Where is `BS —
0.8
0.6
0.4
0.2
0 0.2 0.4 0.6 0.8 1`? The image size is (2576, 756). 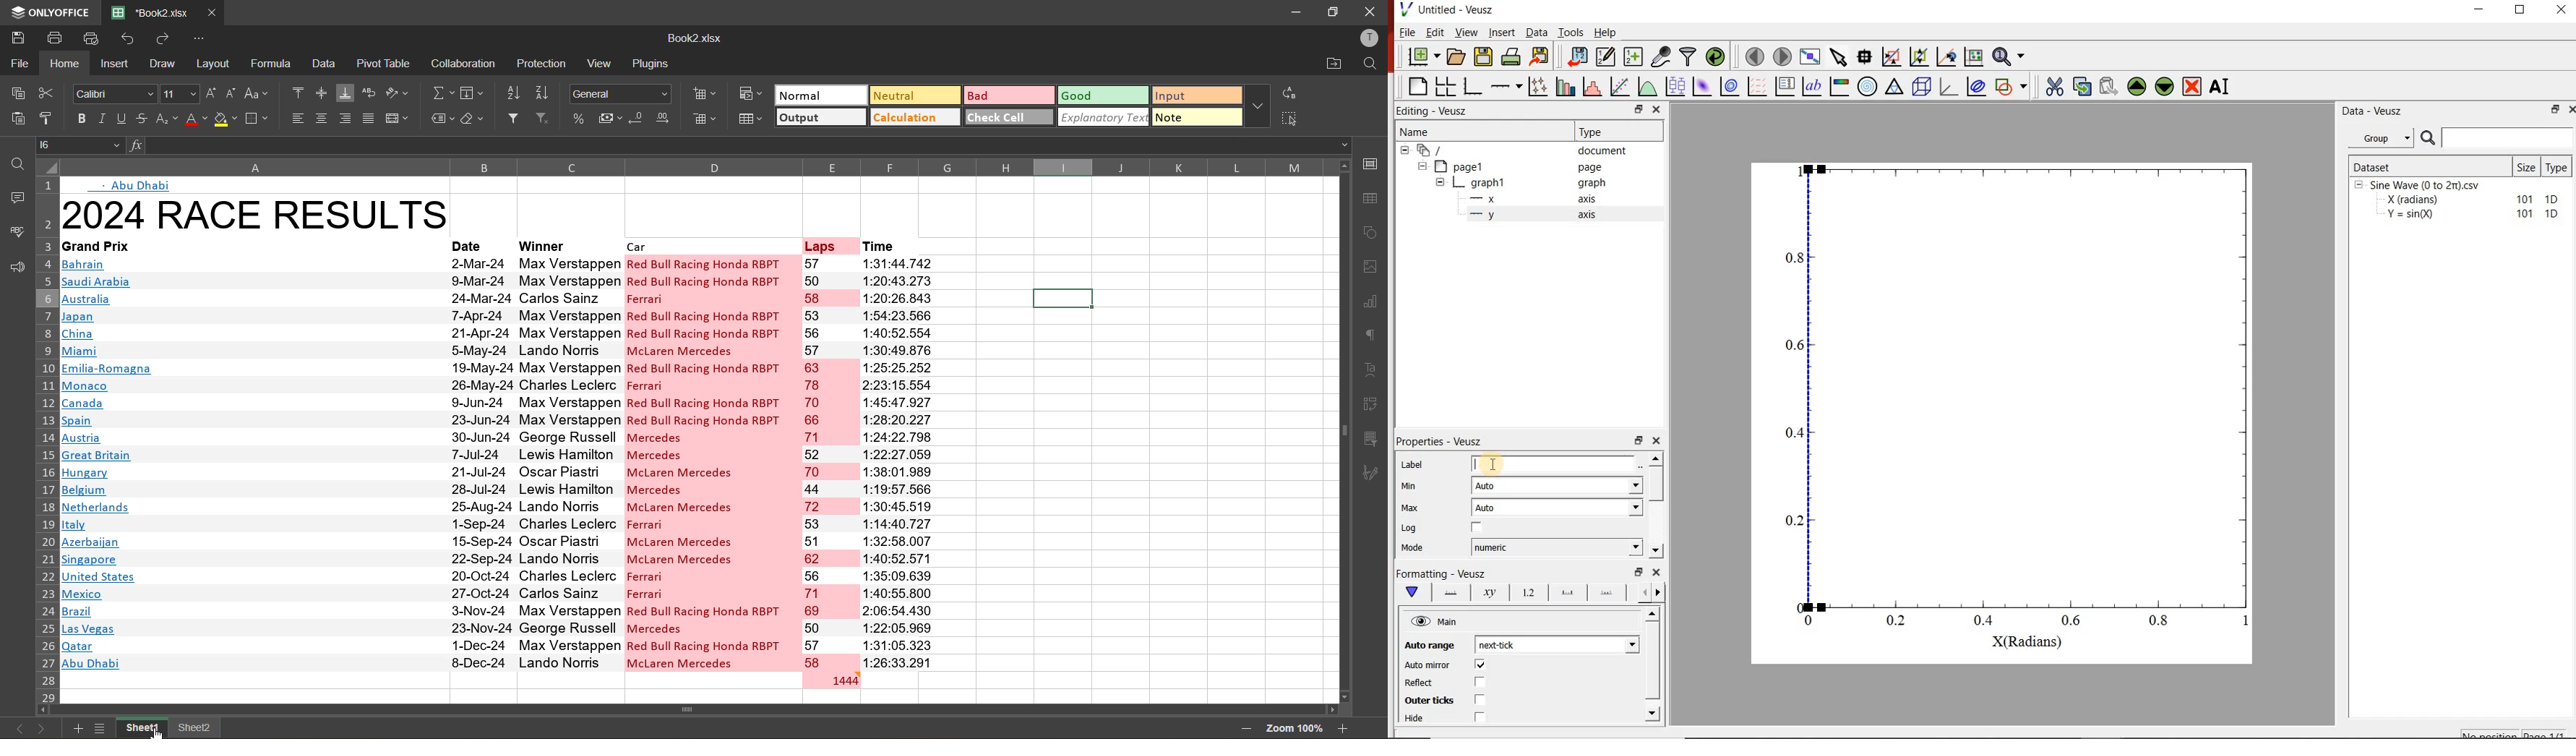
BS —
0.8
0.6
0.4
0.2
0 0.2 0.4 0.6 0.8 1 is located at coordinates (2020, 402).